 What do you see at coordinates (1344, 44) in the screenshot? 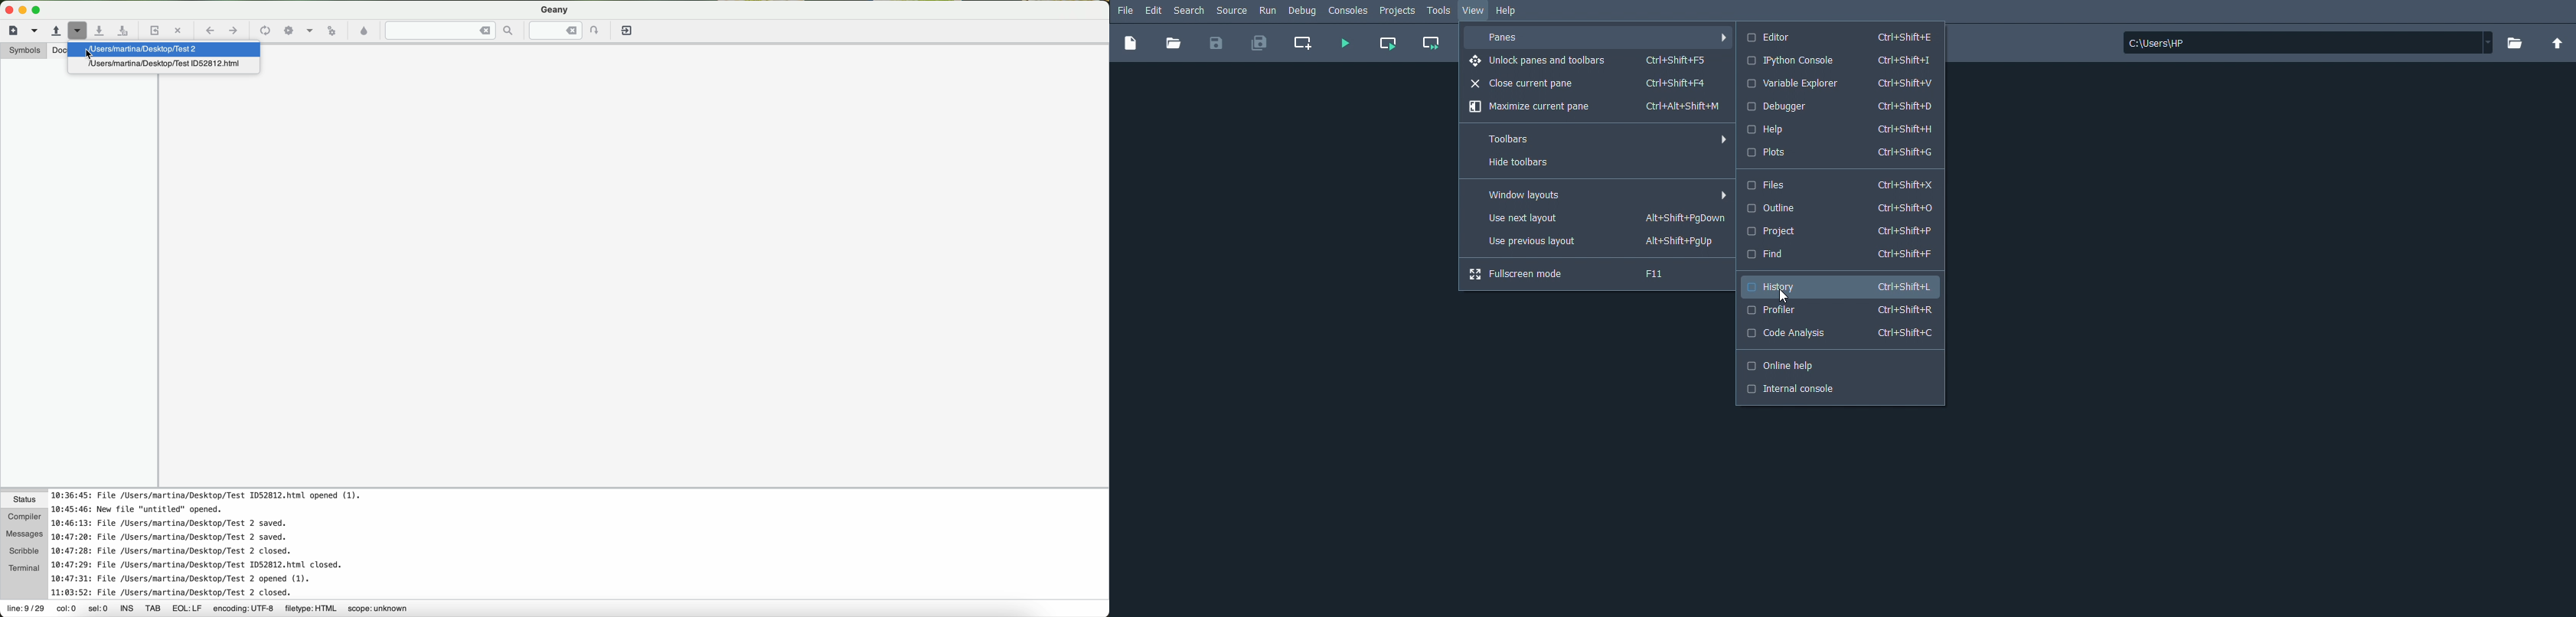
I see `Run file` at bounding box center [1344, 44].